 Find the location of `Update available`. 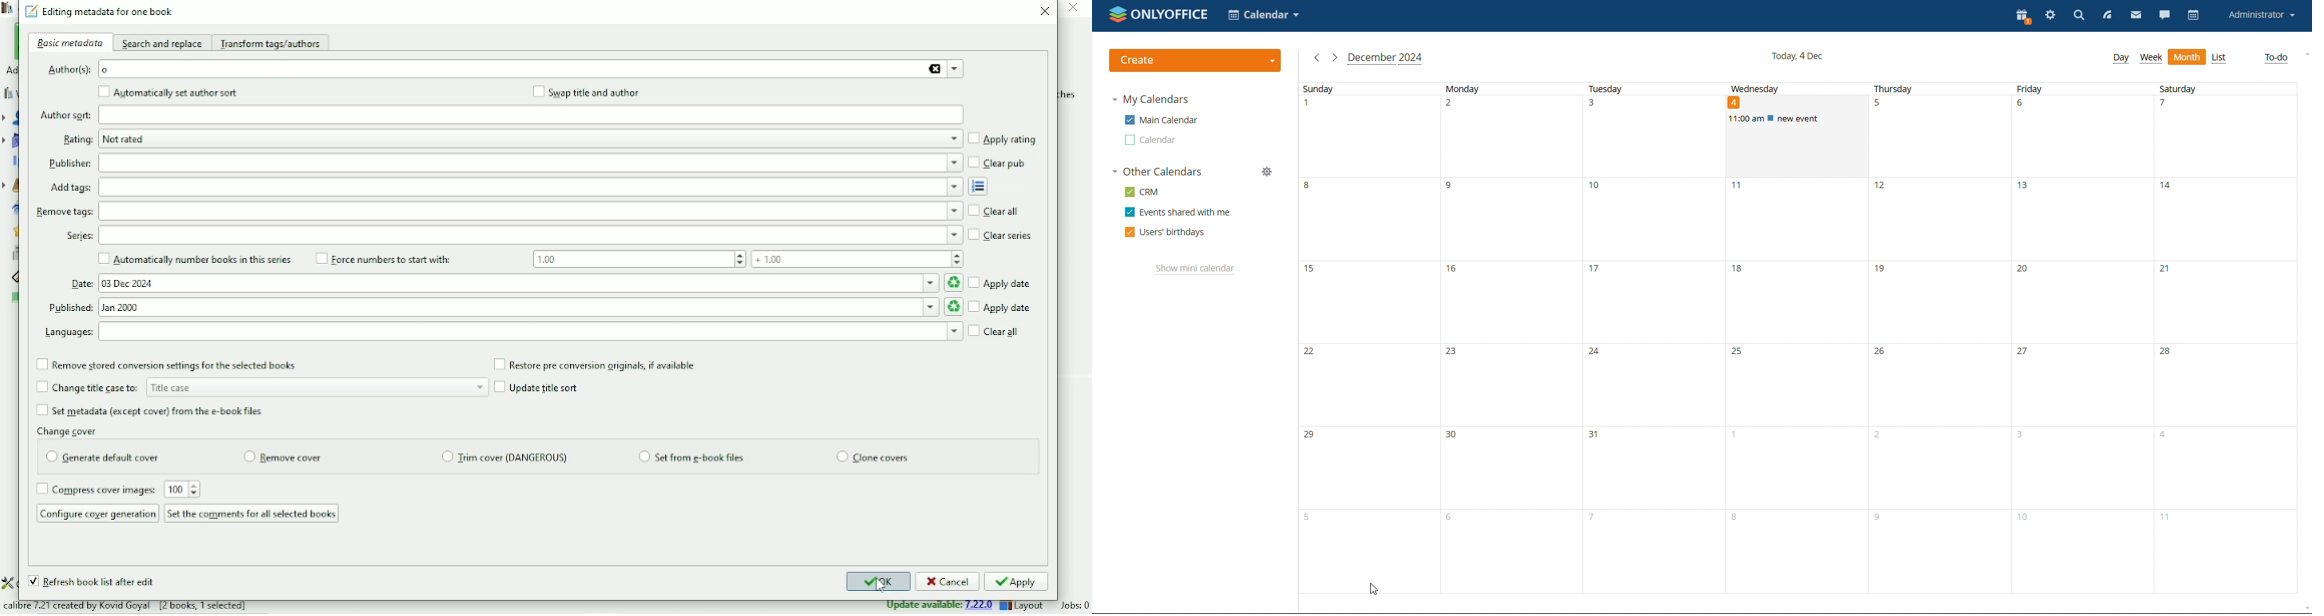

Update available is located at coordinates (939, 607).